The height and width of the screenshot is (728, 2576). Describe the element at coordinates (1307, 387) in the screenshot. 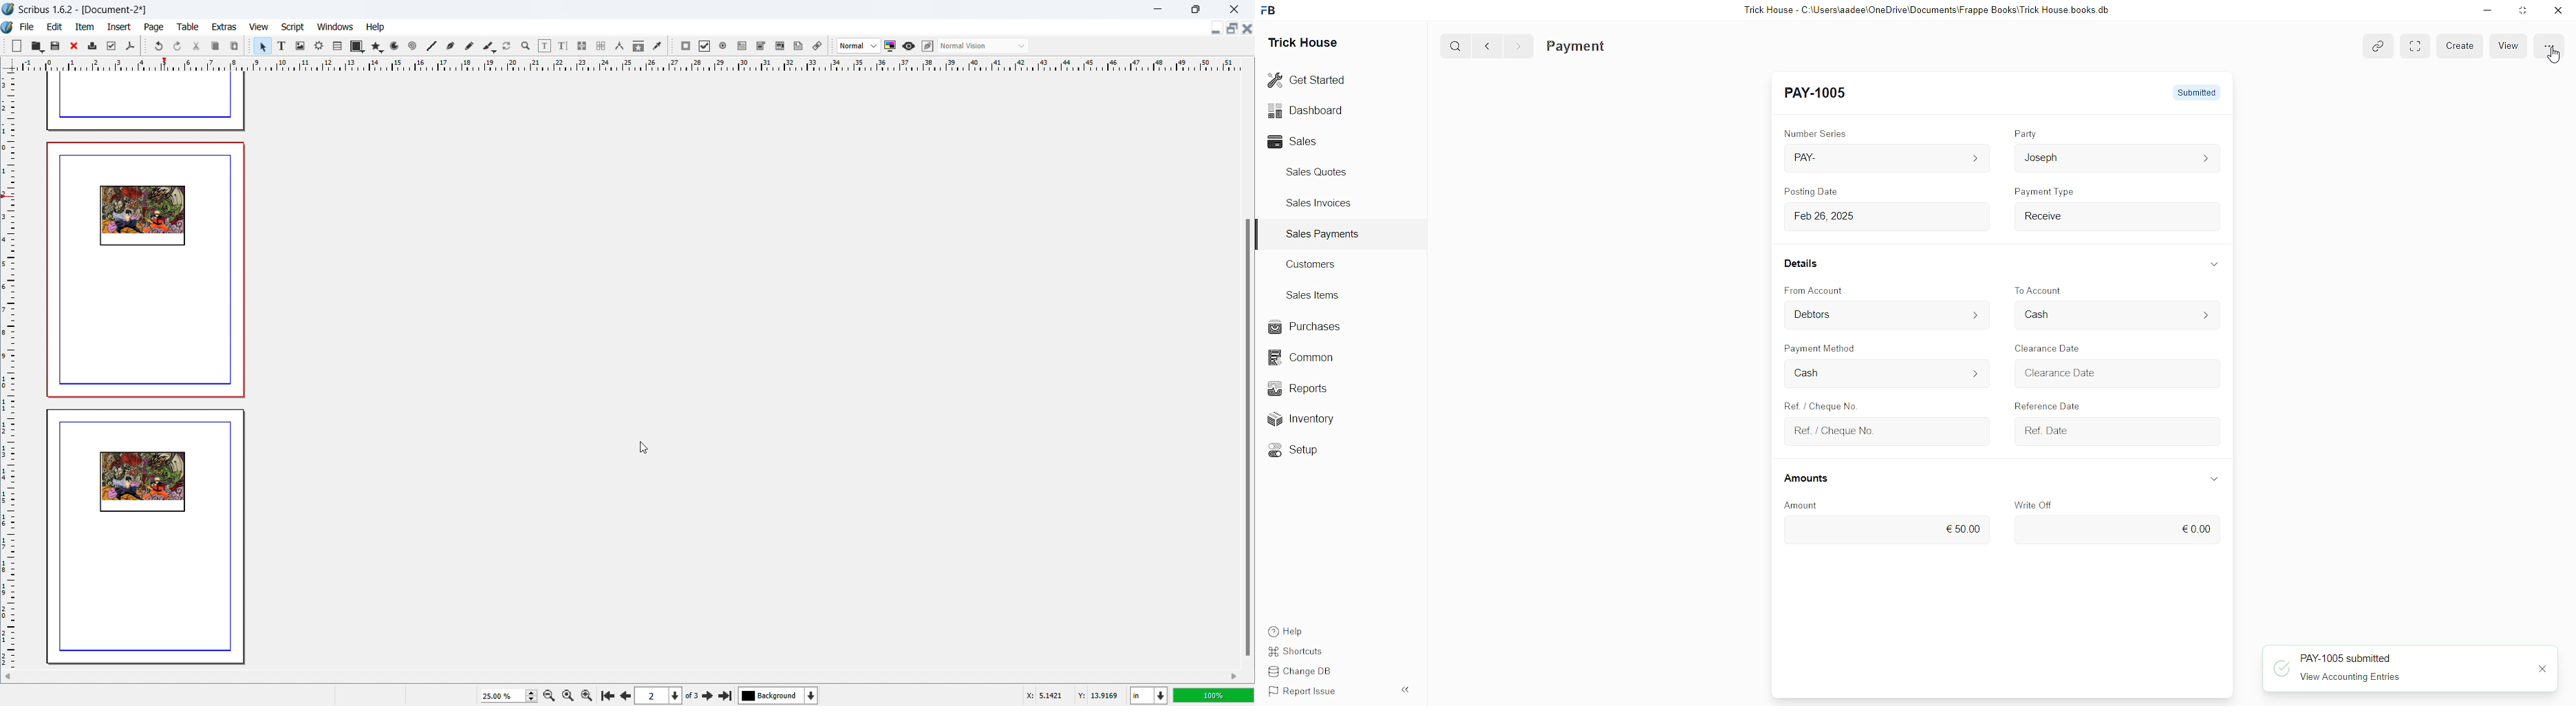

I see `Reports` at that location.